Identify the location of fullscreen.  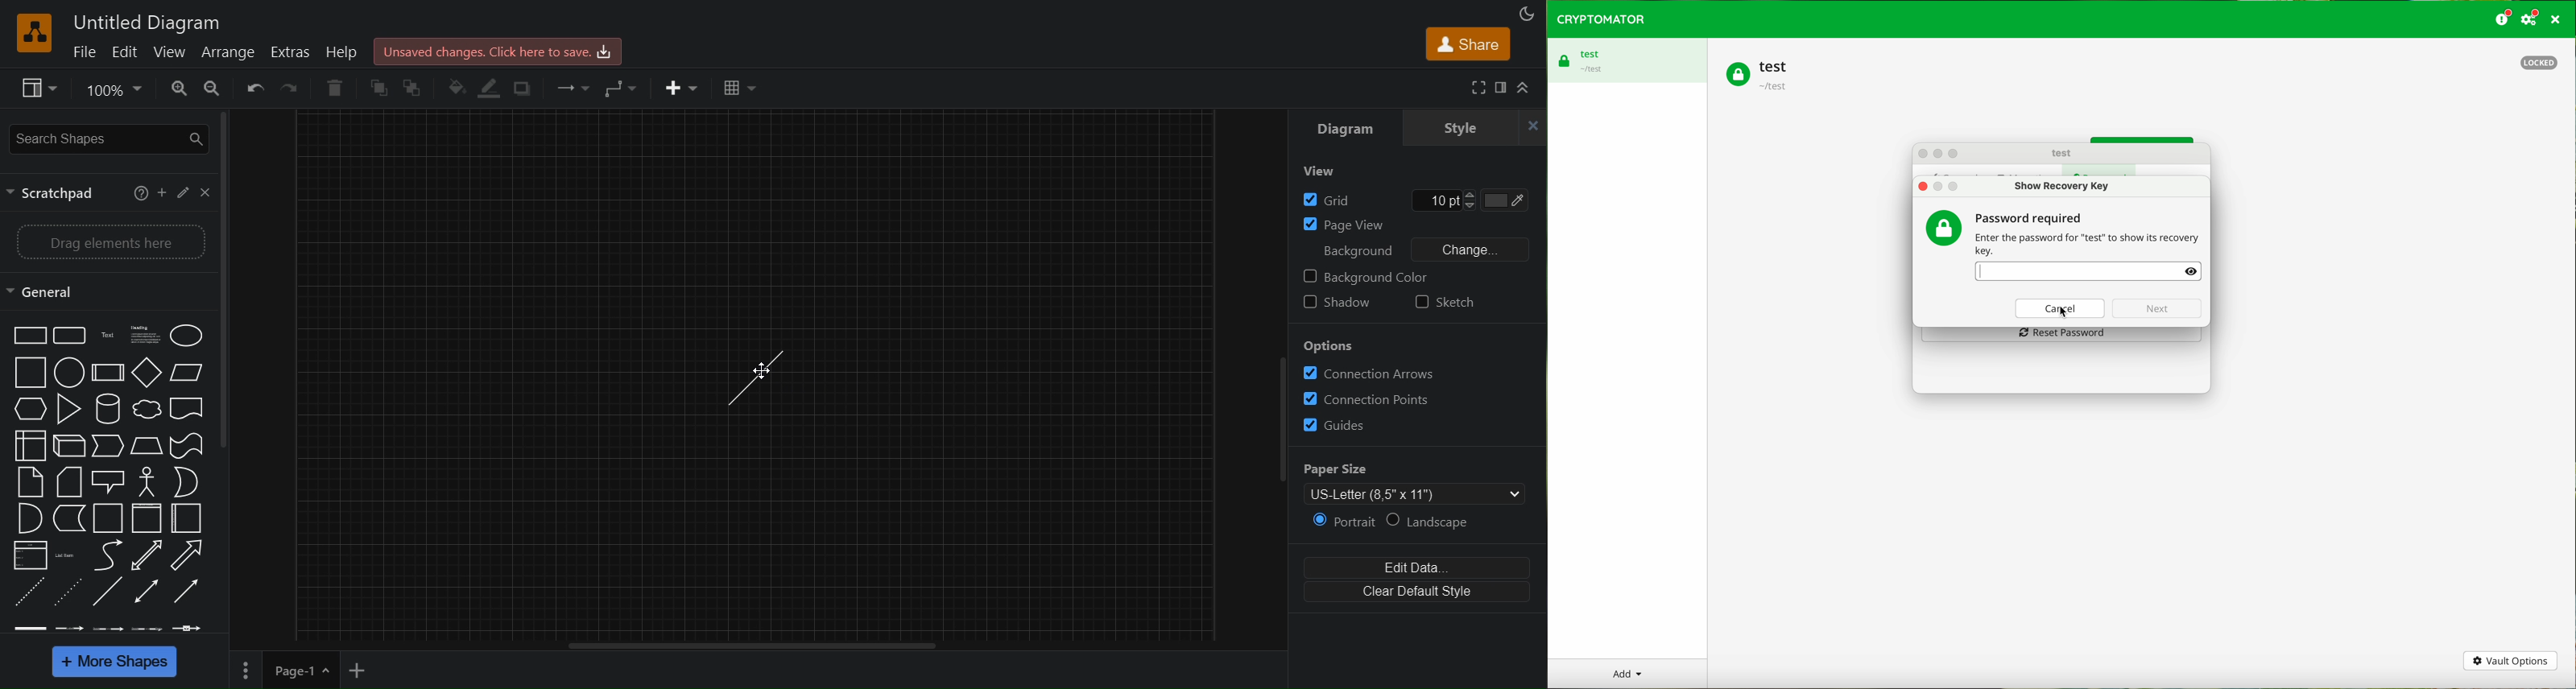
(1476, 88).